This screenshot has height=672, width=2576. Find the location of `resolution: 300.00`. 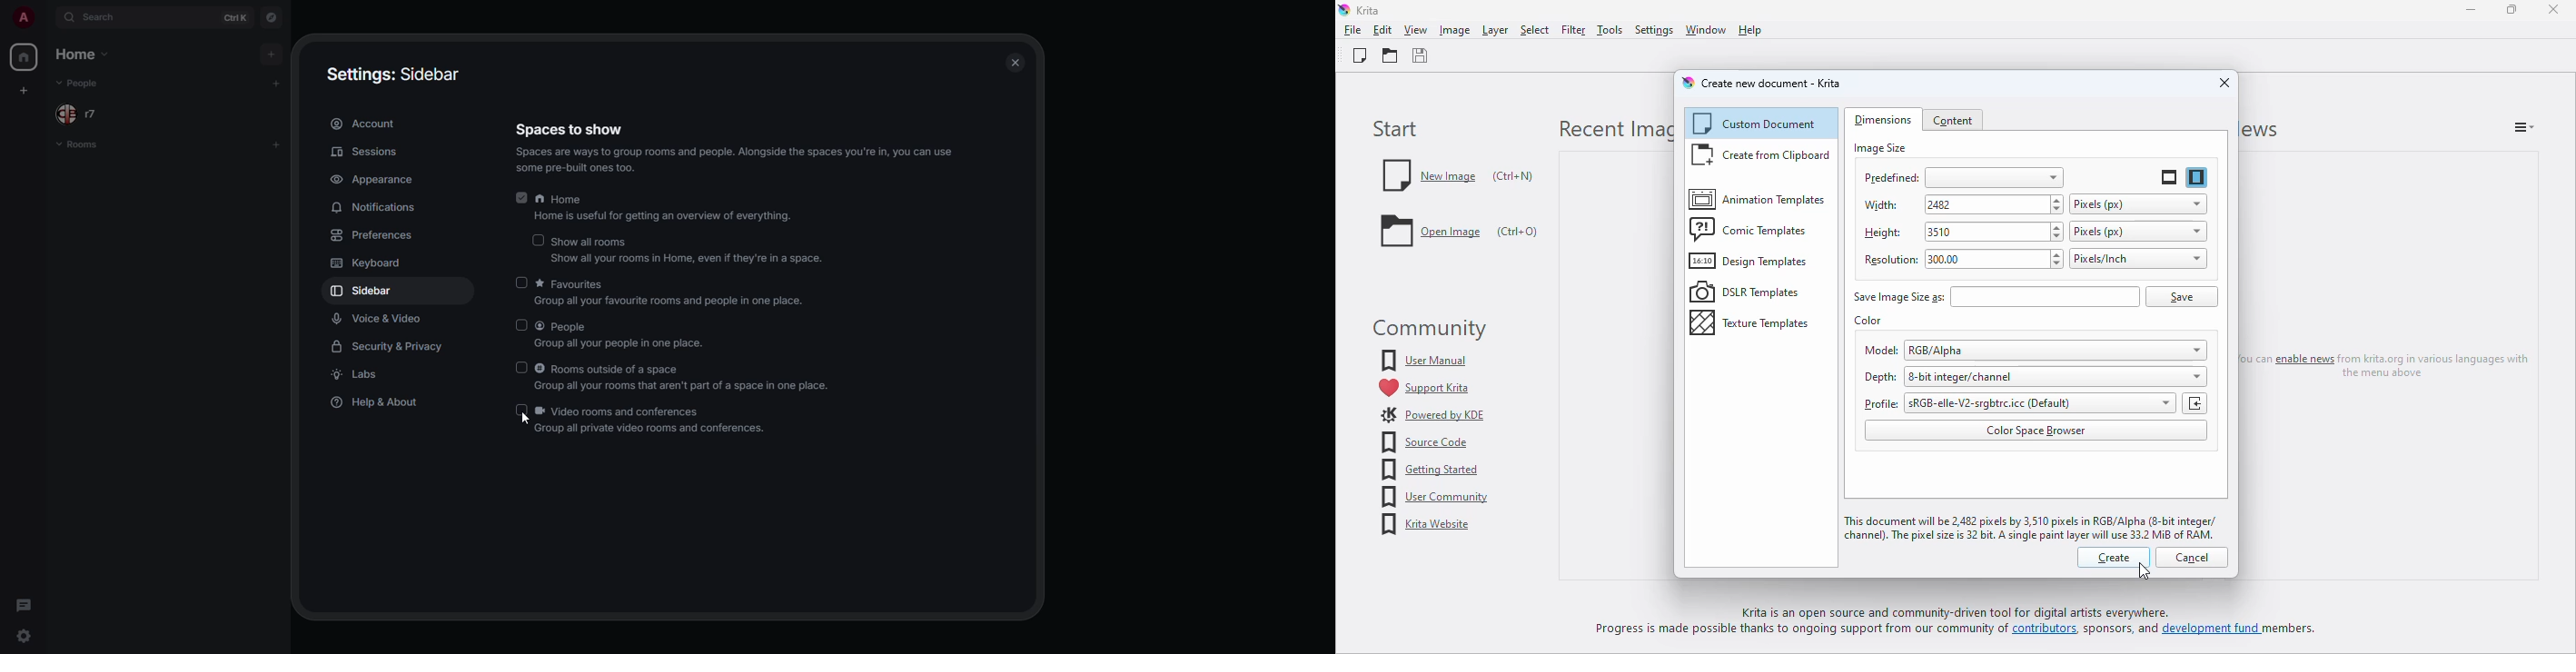

resolution: 300.00 is located at coordinates (1940, 256).